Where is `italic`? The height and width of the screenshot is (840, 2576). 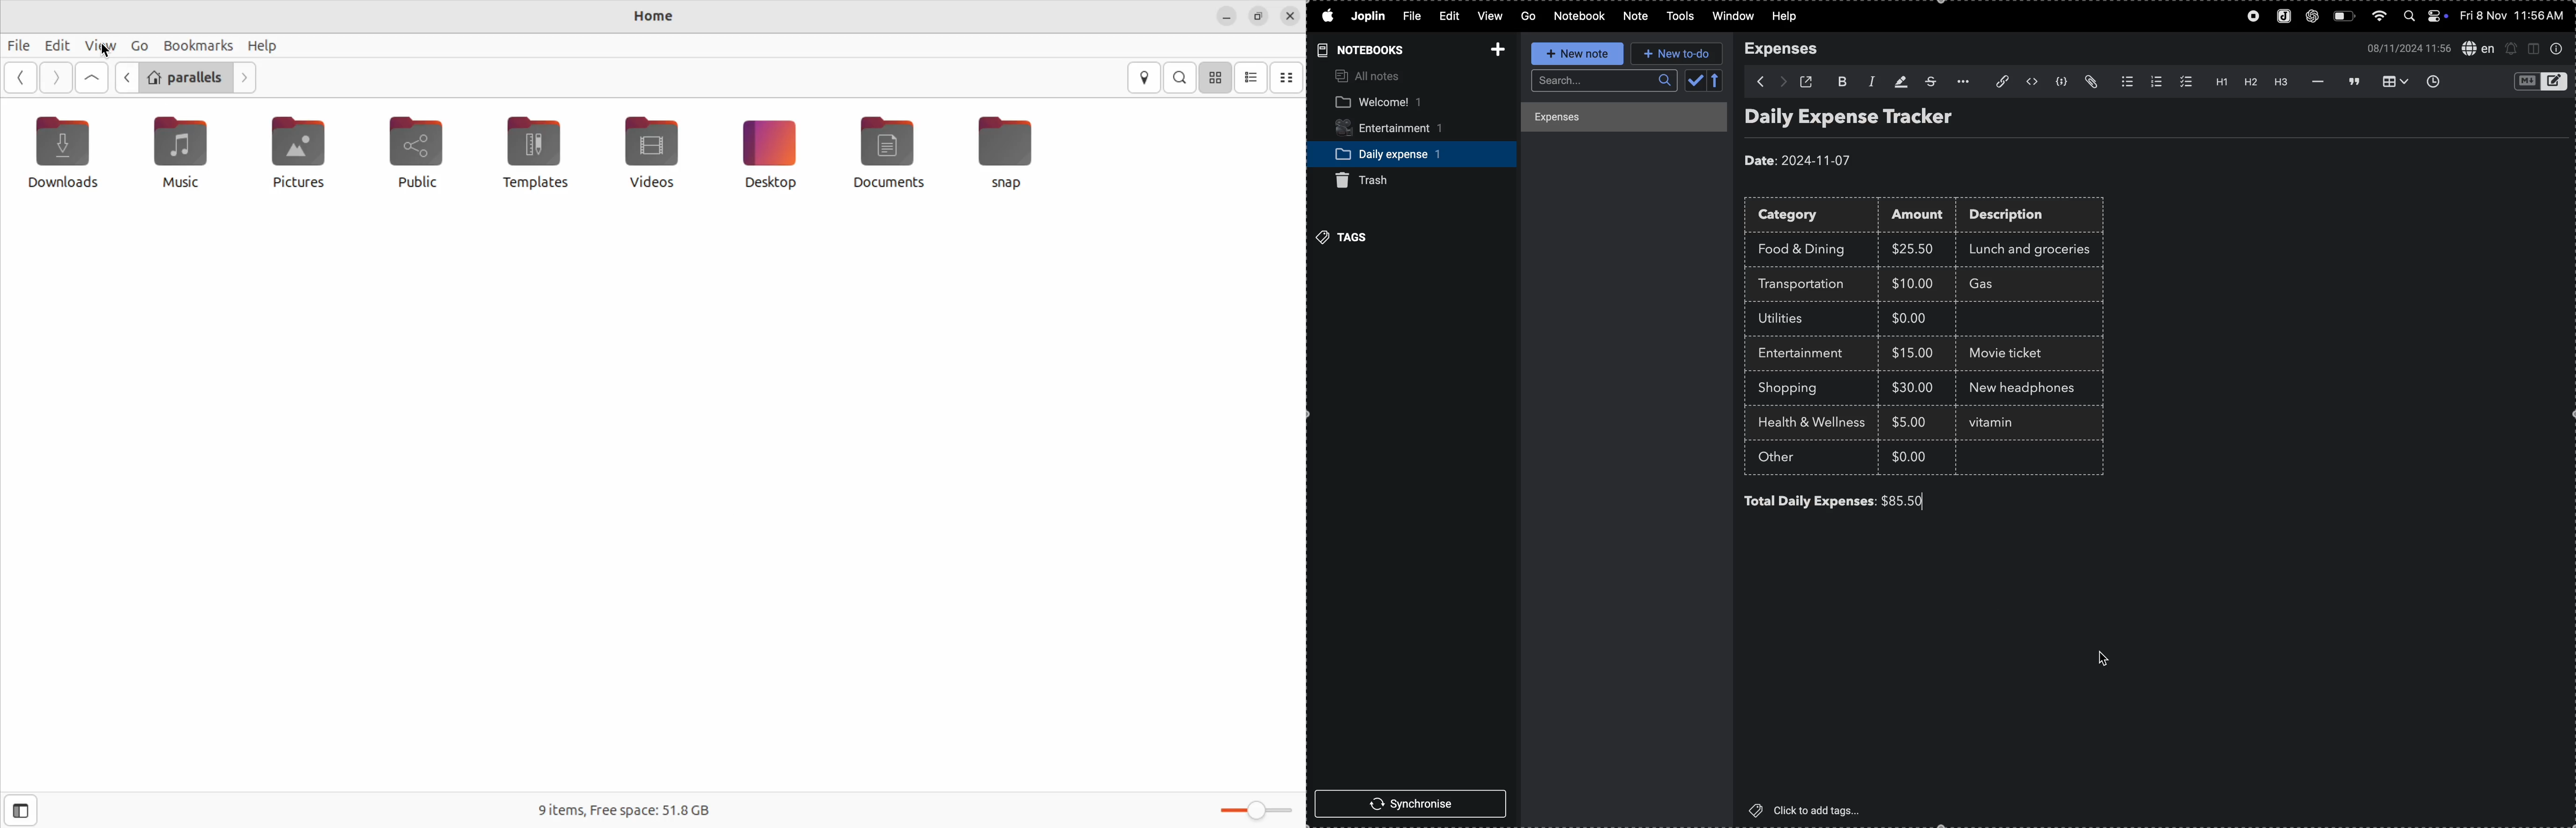
italic is located at coordinates (1868, 81).